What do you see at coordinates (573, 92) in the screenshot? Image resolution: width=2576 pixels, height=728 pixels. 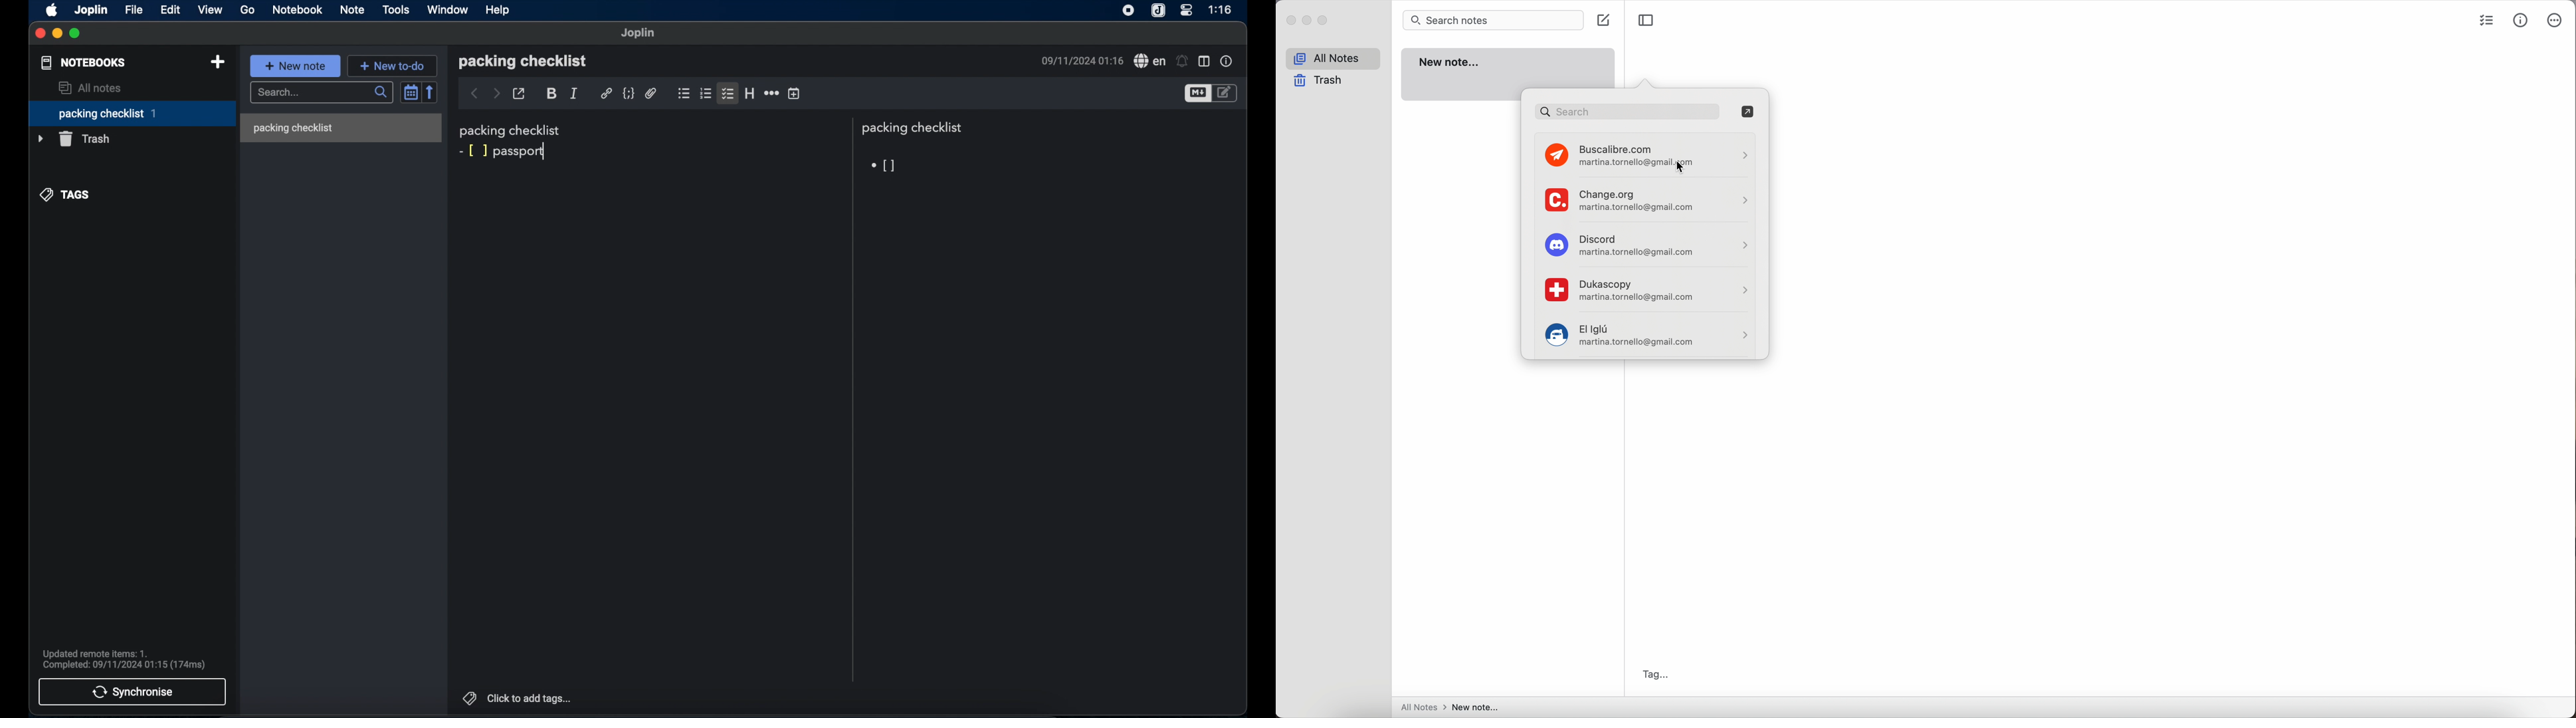 I see `italic` at bounding box center [573, 92].